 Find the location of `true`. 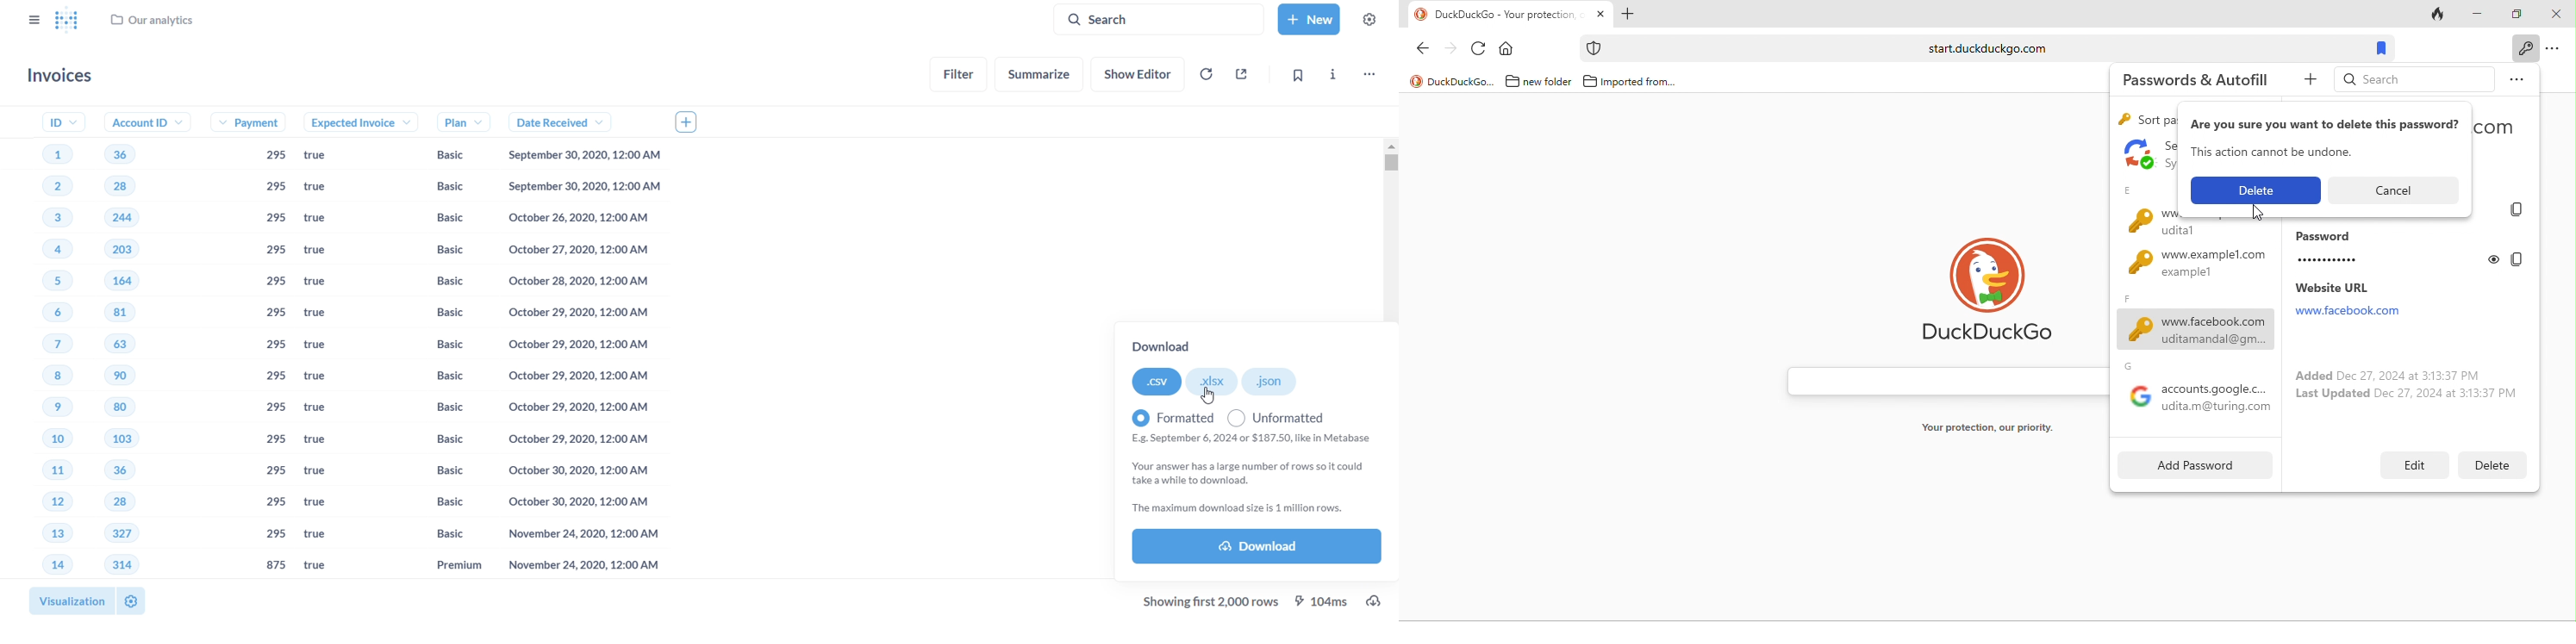

true is located at coordinates (324, 187).